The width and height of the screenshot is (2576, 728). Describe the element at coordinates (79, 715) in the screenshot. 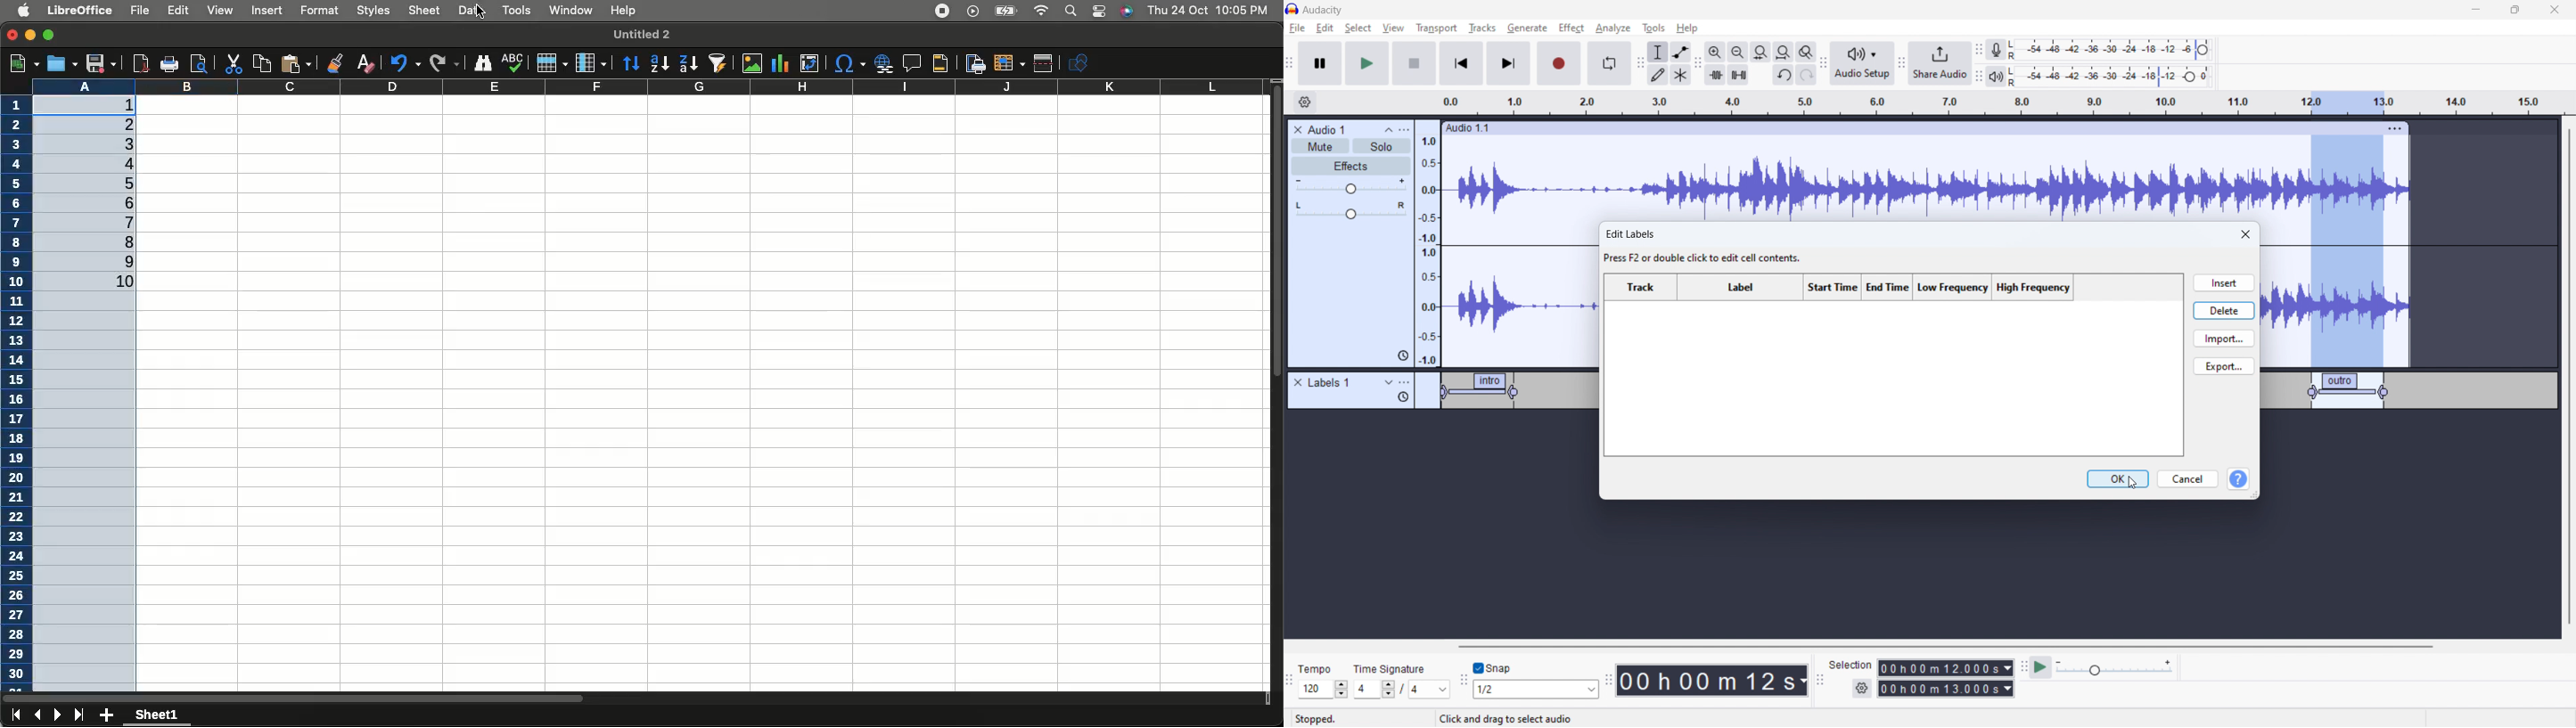

I see `Last sheet` at that location.